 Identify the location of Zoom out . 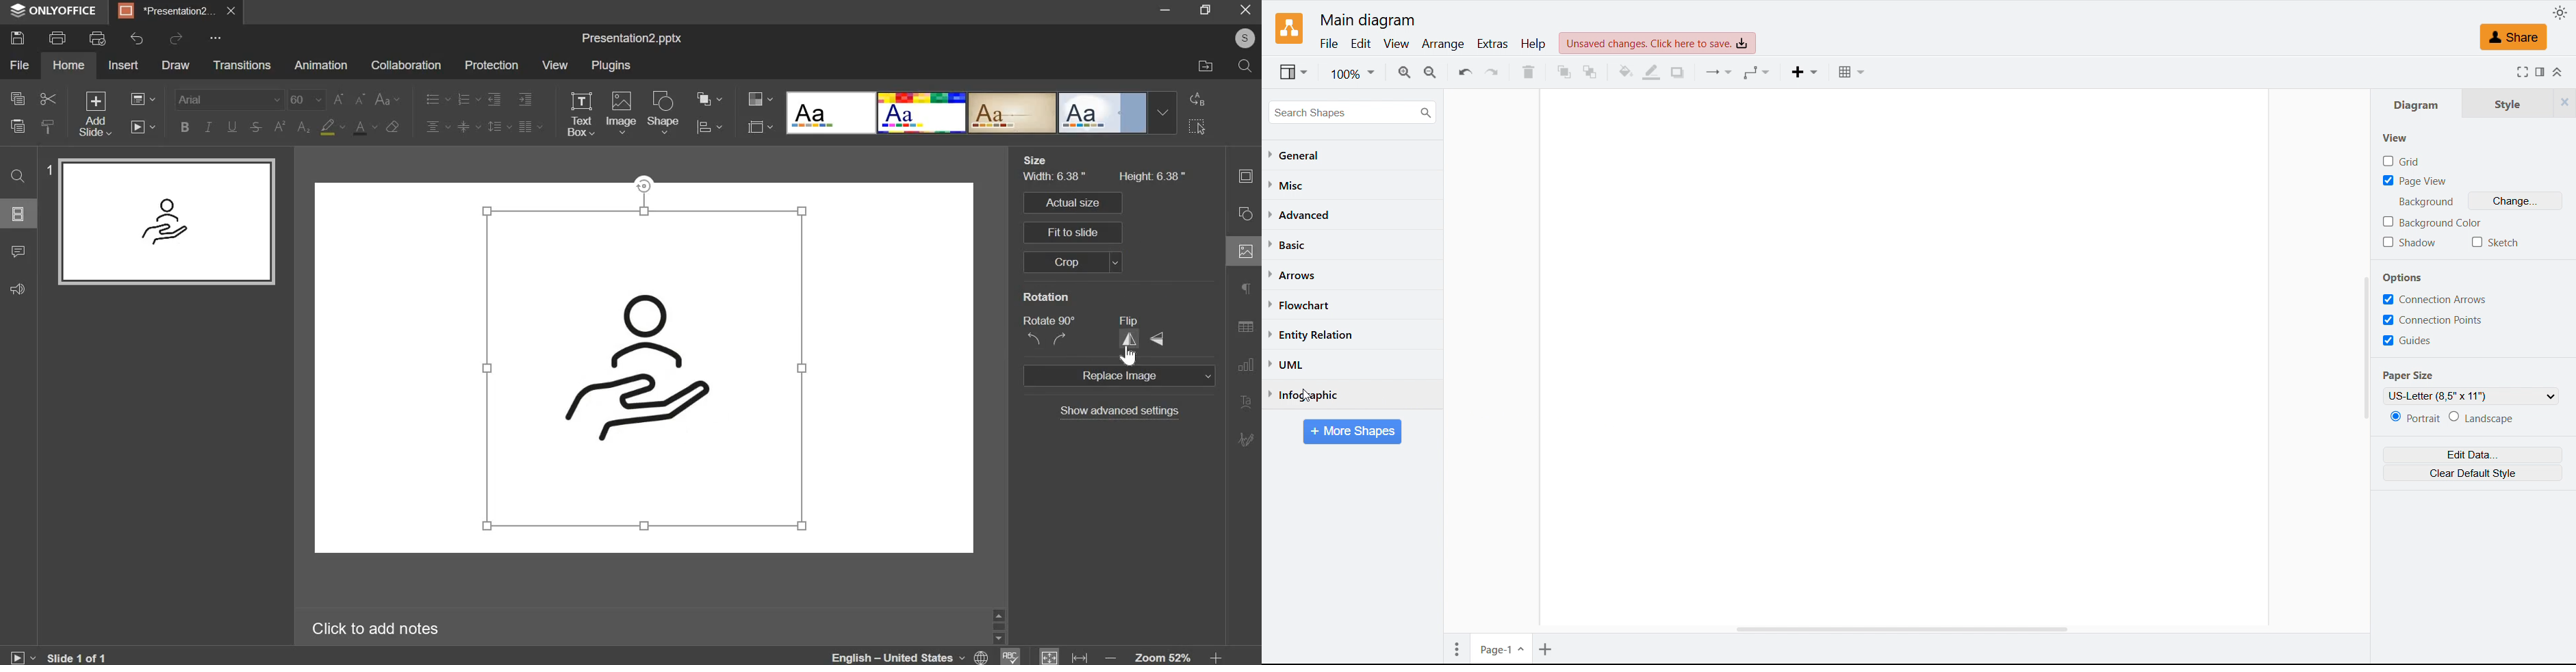
(1432, 73).